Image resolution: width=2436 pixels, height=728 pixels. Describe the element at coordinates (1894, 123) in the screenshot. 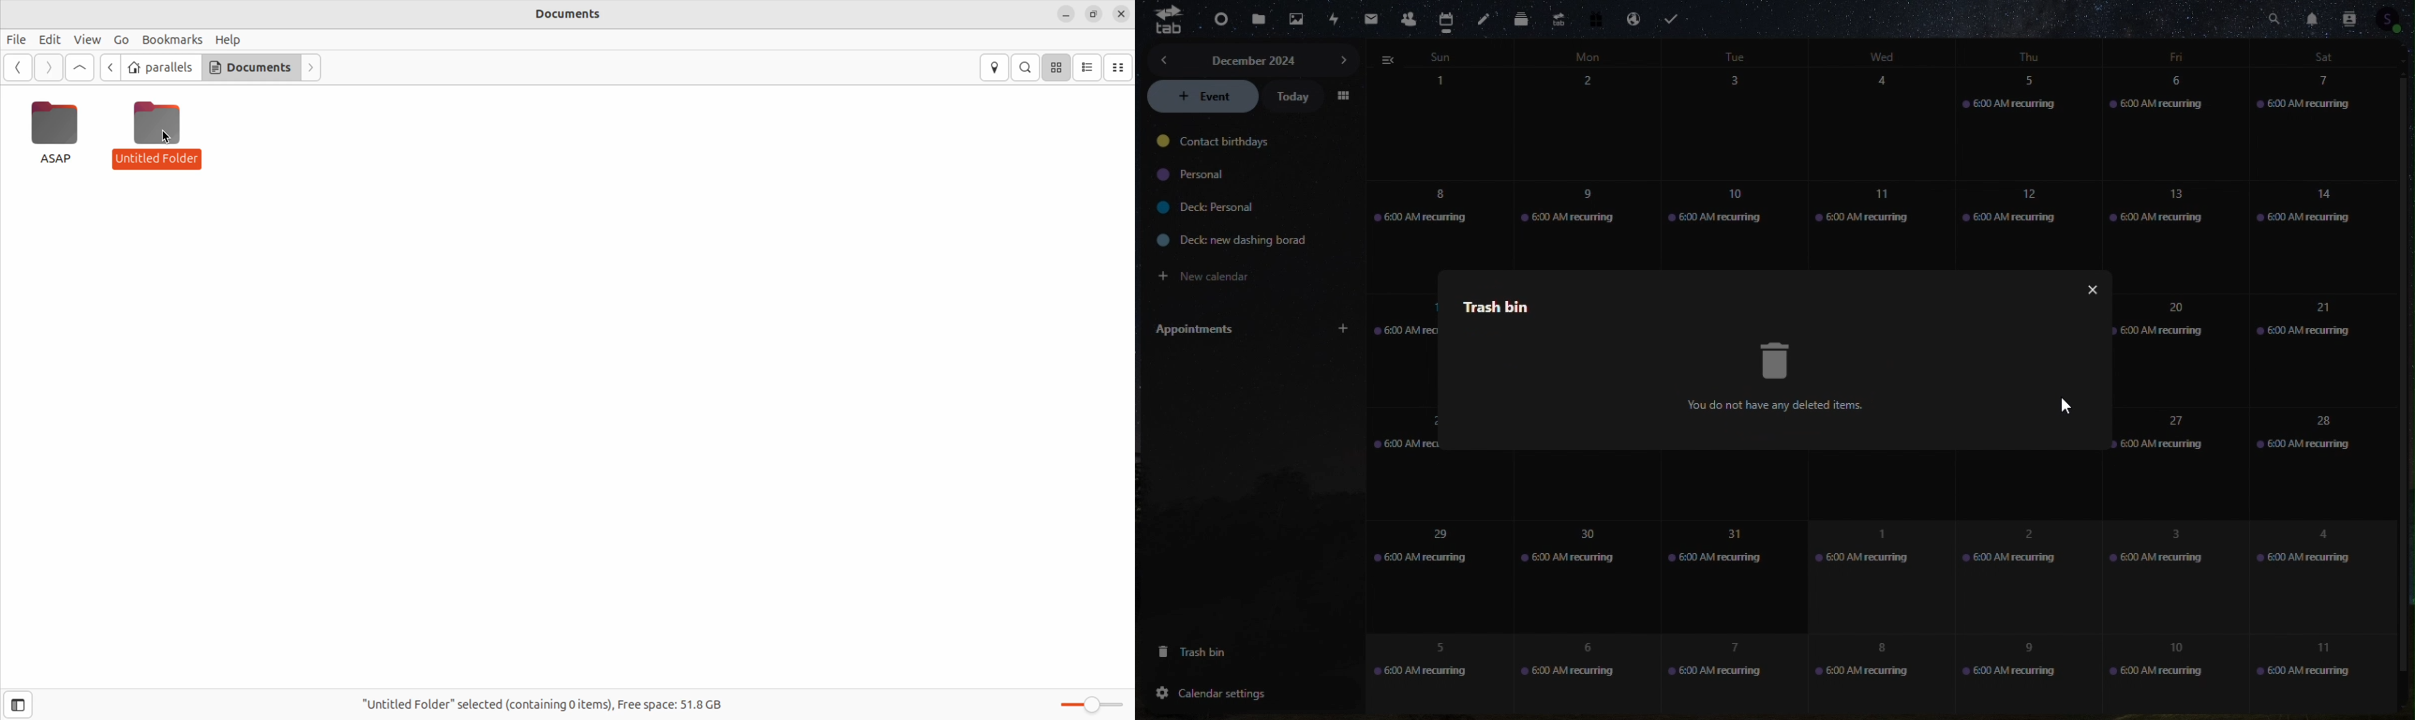

I see `4` at that location.